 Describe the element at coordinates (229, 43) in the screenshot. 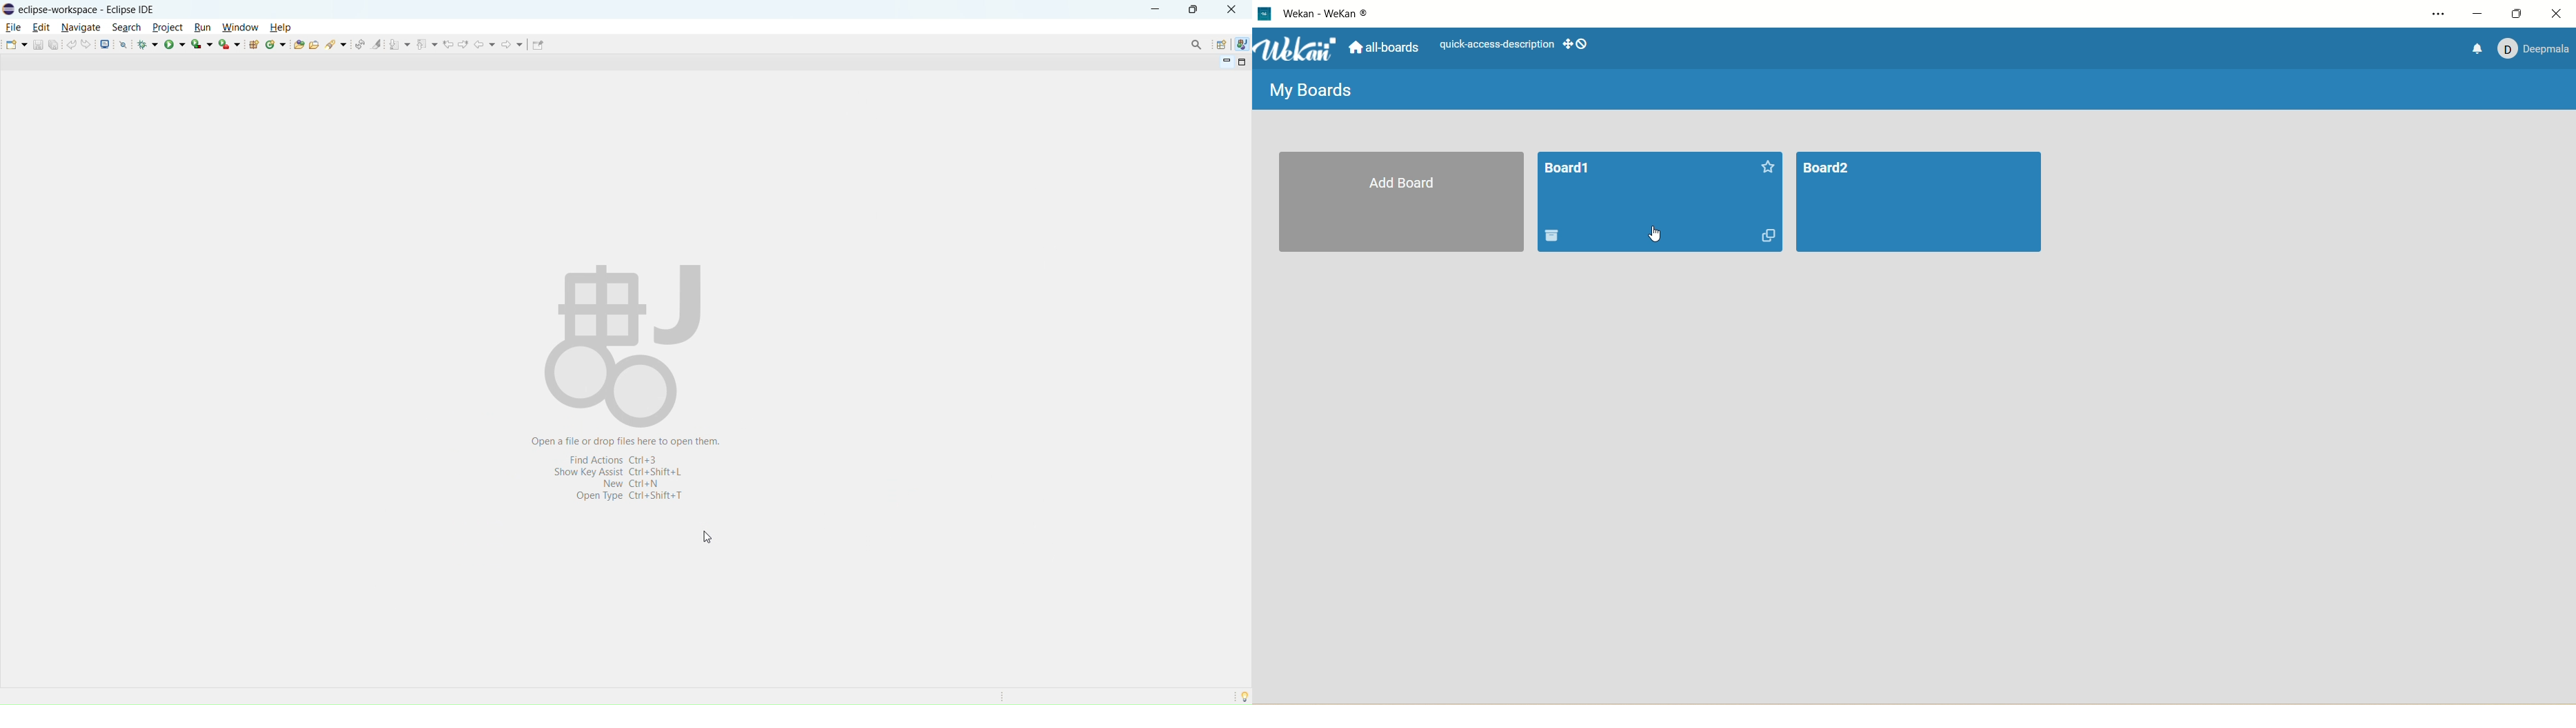

I see `run last tool` at that location.